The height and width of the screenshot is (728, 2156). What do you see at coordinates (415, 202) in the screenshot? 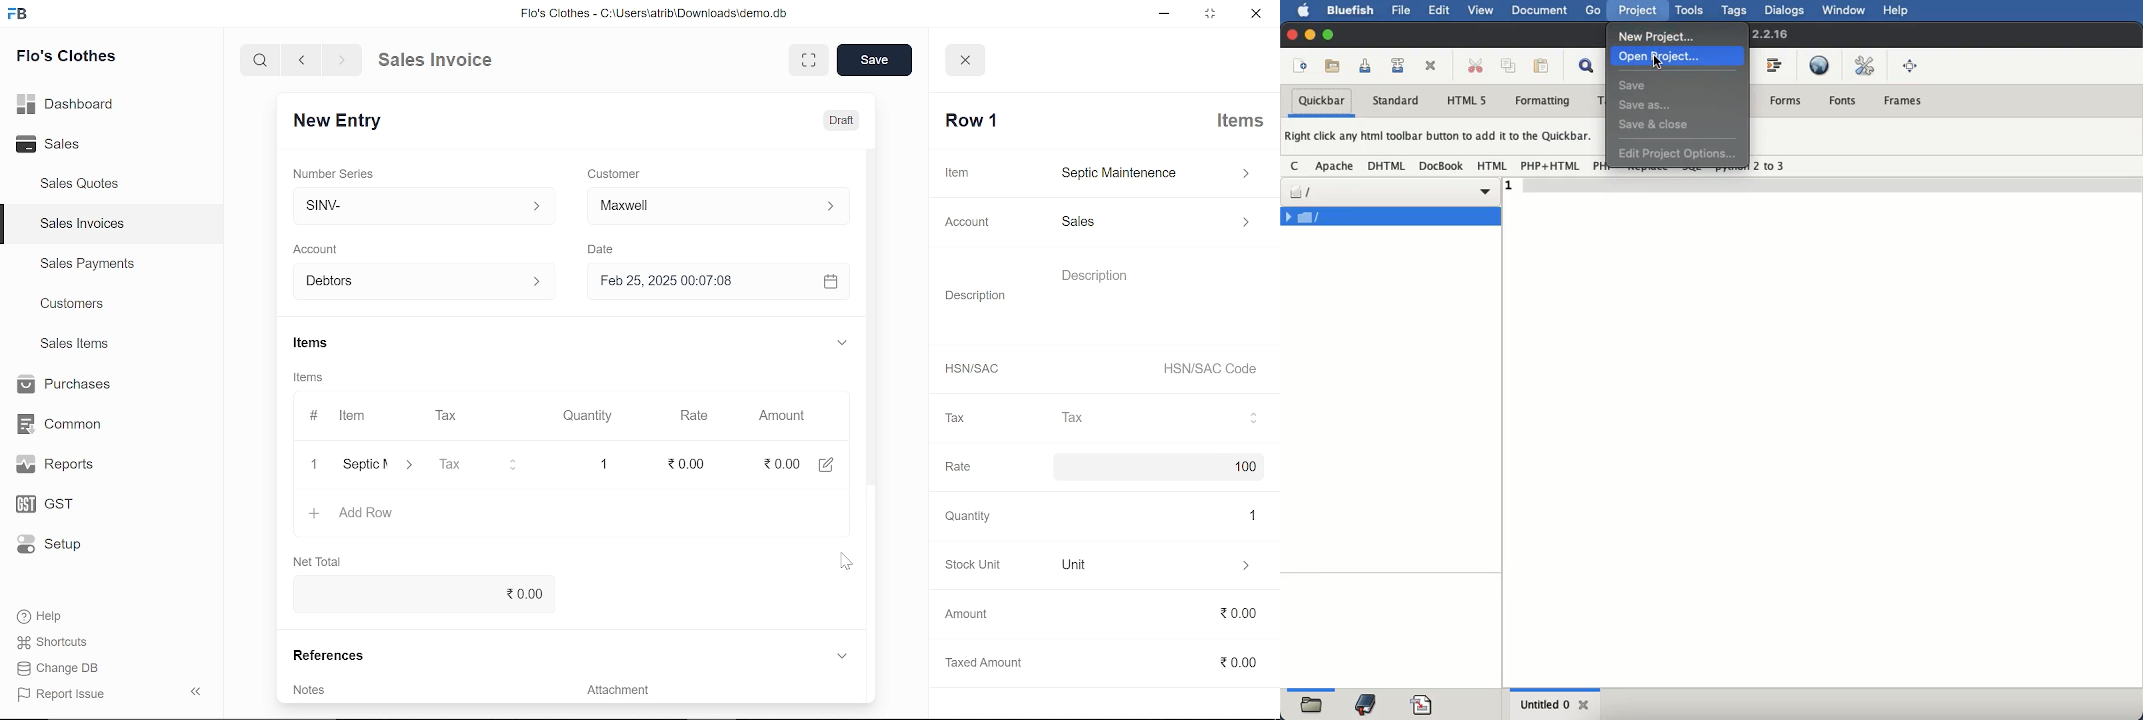
I see `Insert number series` at bounding box center [415, 202].